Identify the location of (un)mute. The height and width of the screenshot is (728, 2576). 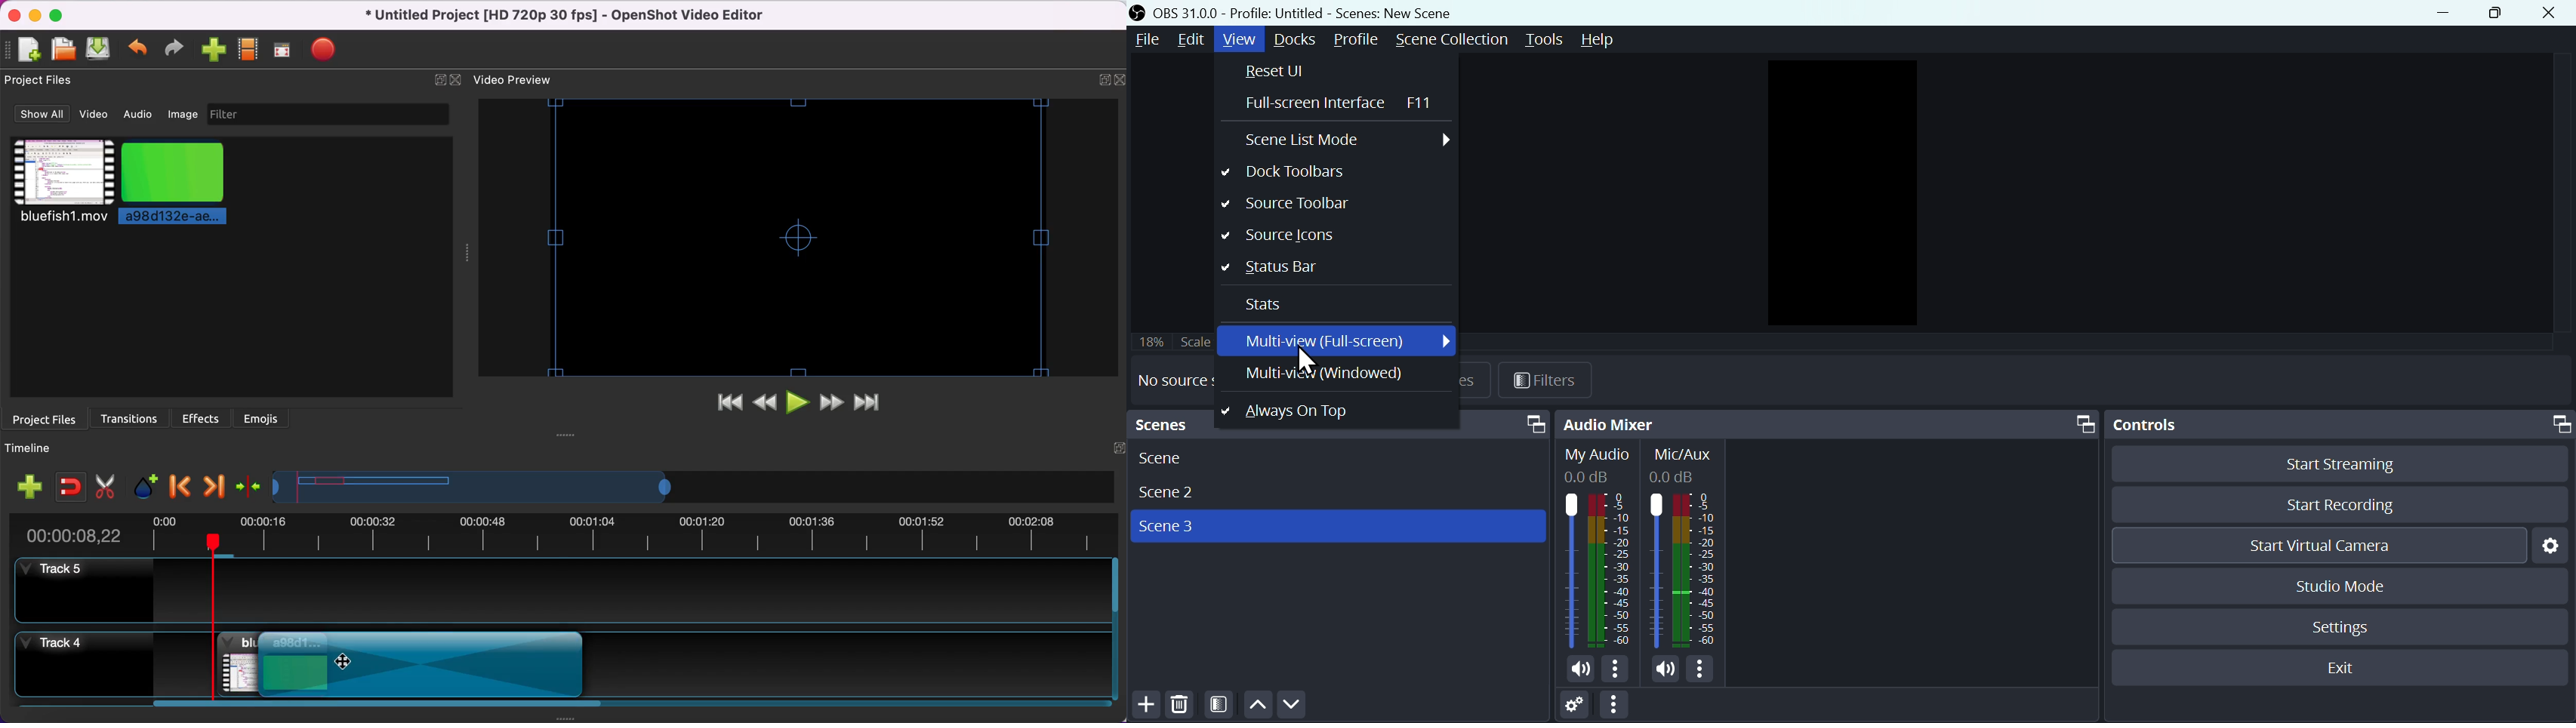
(1665, 669).